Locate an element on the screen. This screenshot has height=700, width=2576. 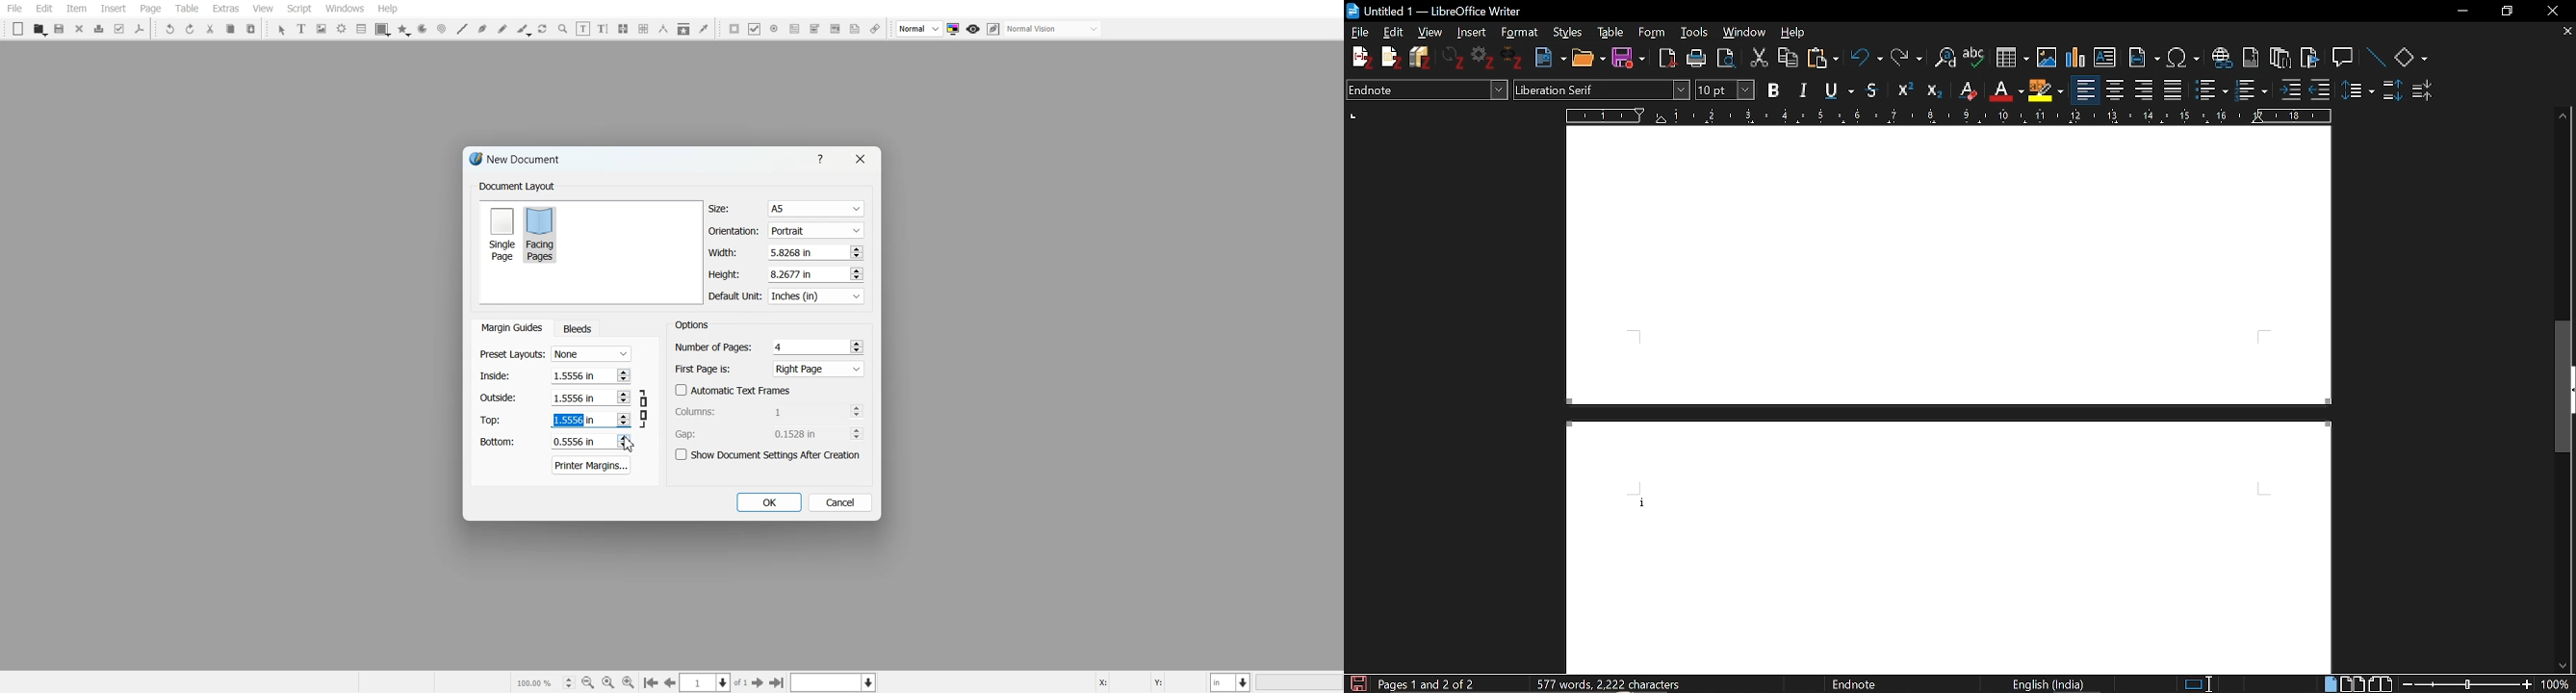
List is located at coordinates (362, 28).